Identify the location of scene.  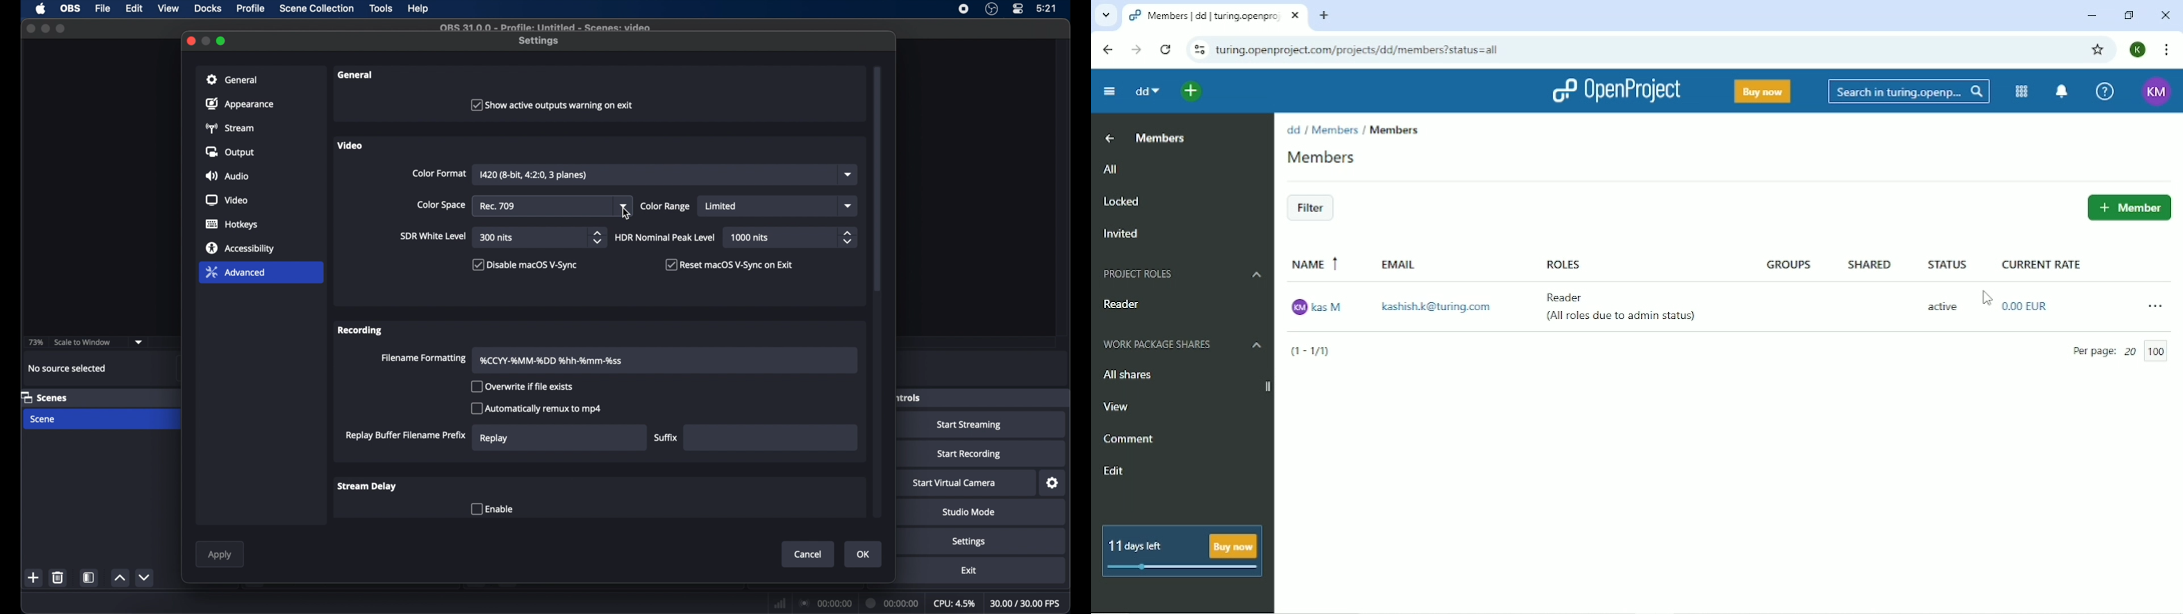
(43, 419).